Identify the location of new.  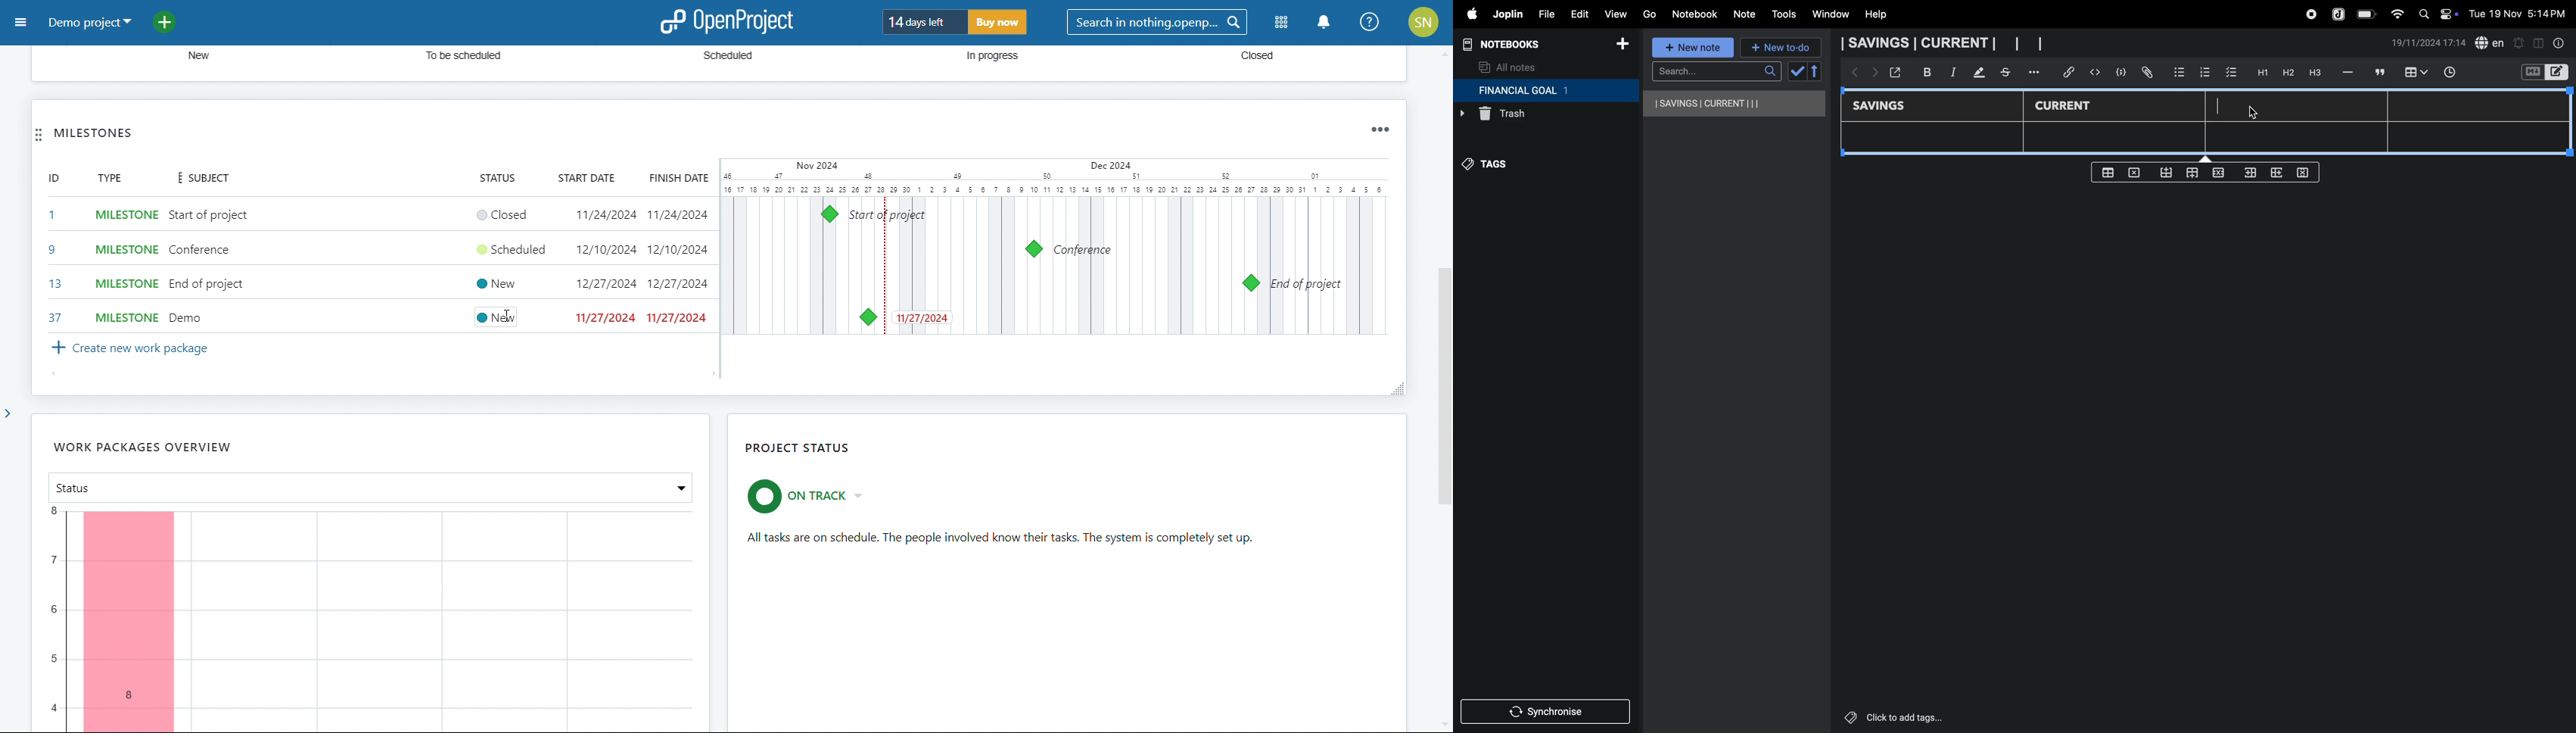
(193, 56).